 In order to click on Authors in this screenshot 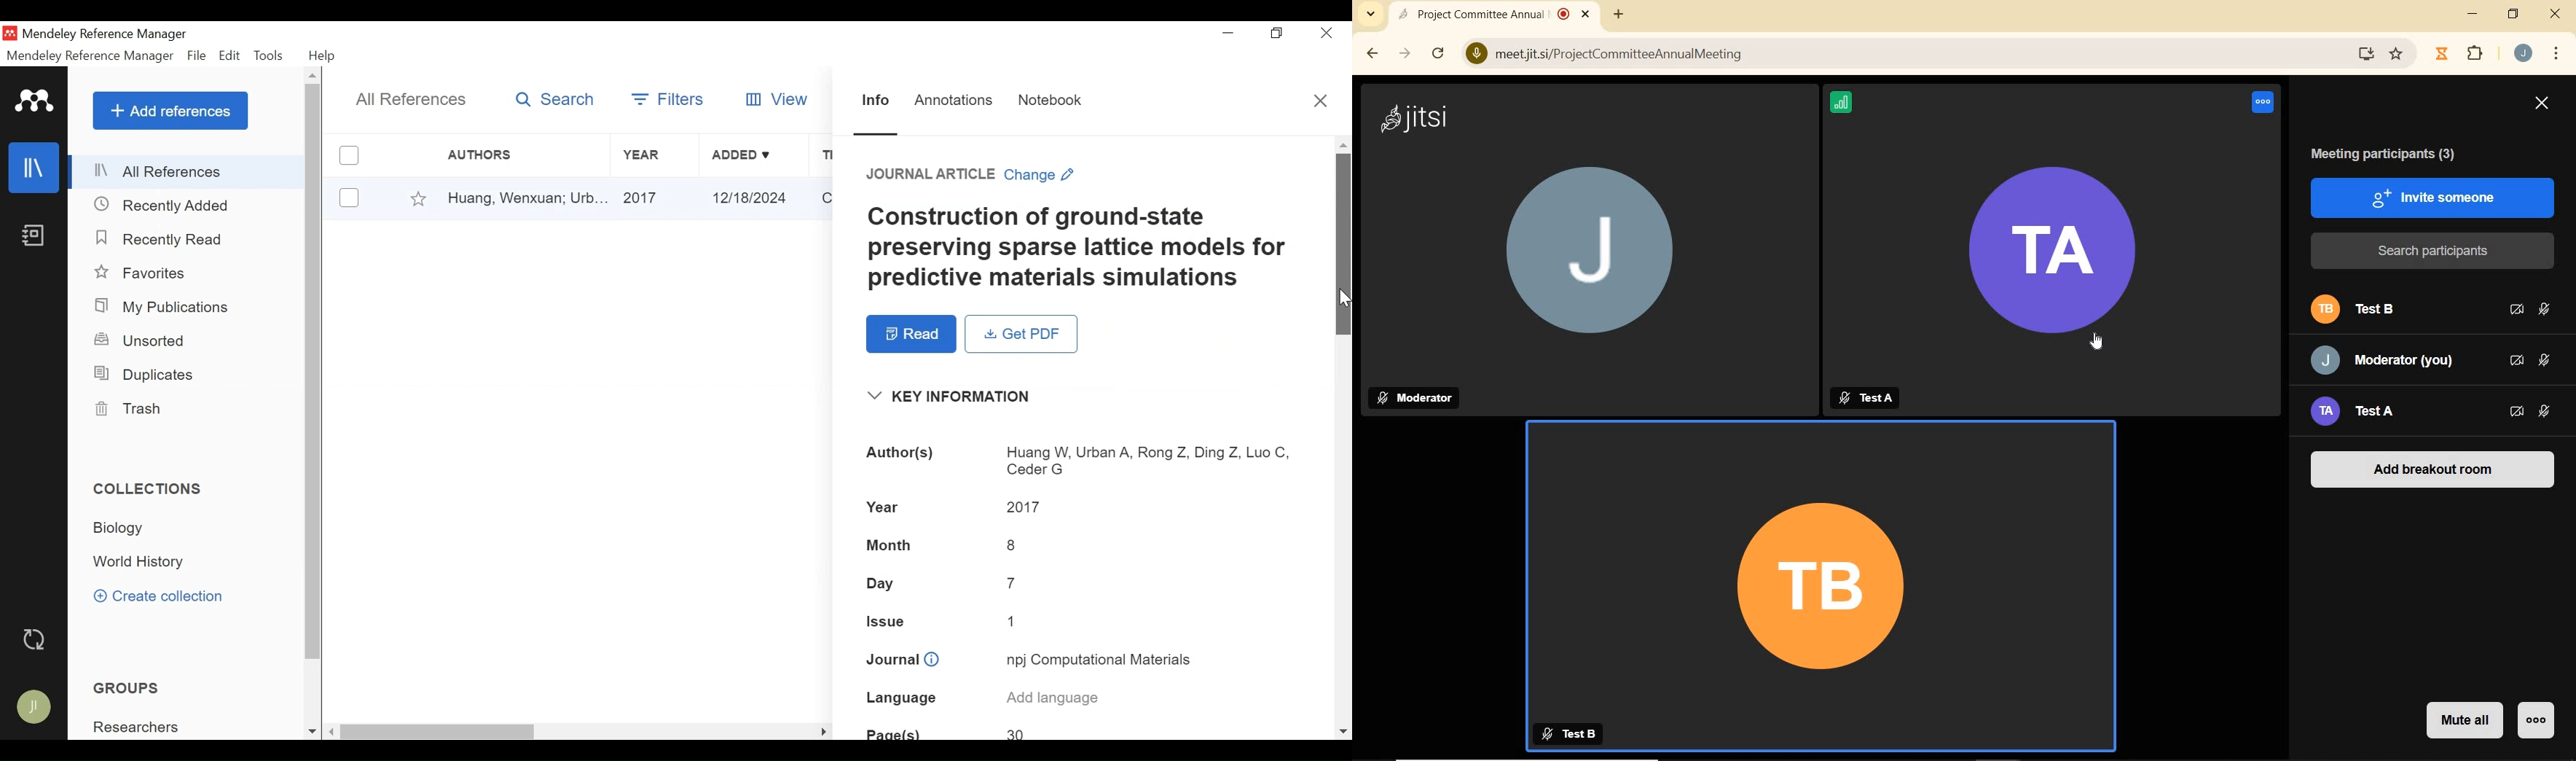, I will do `click(494, 155)`.